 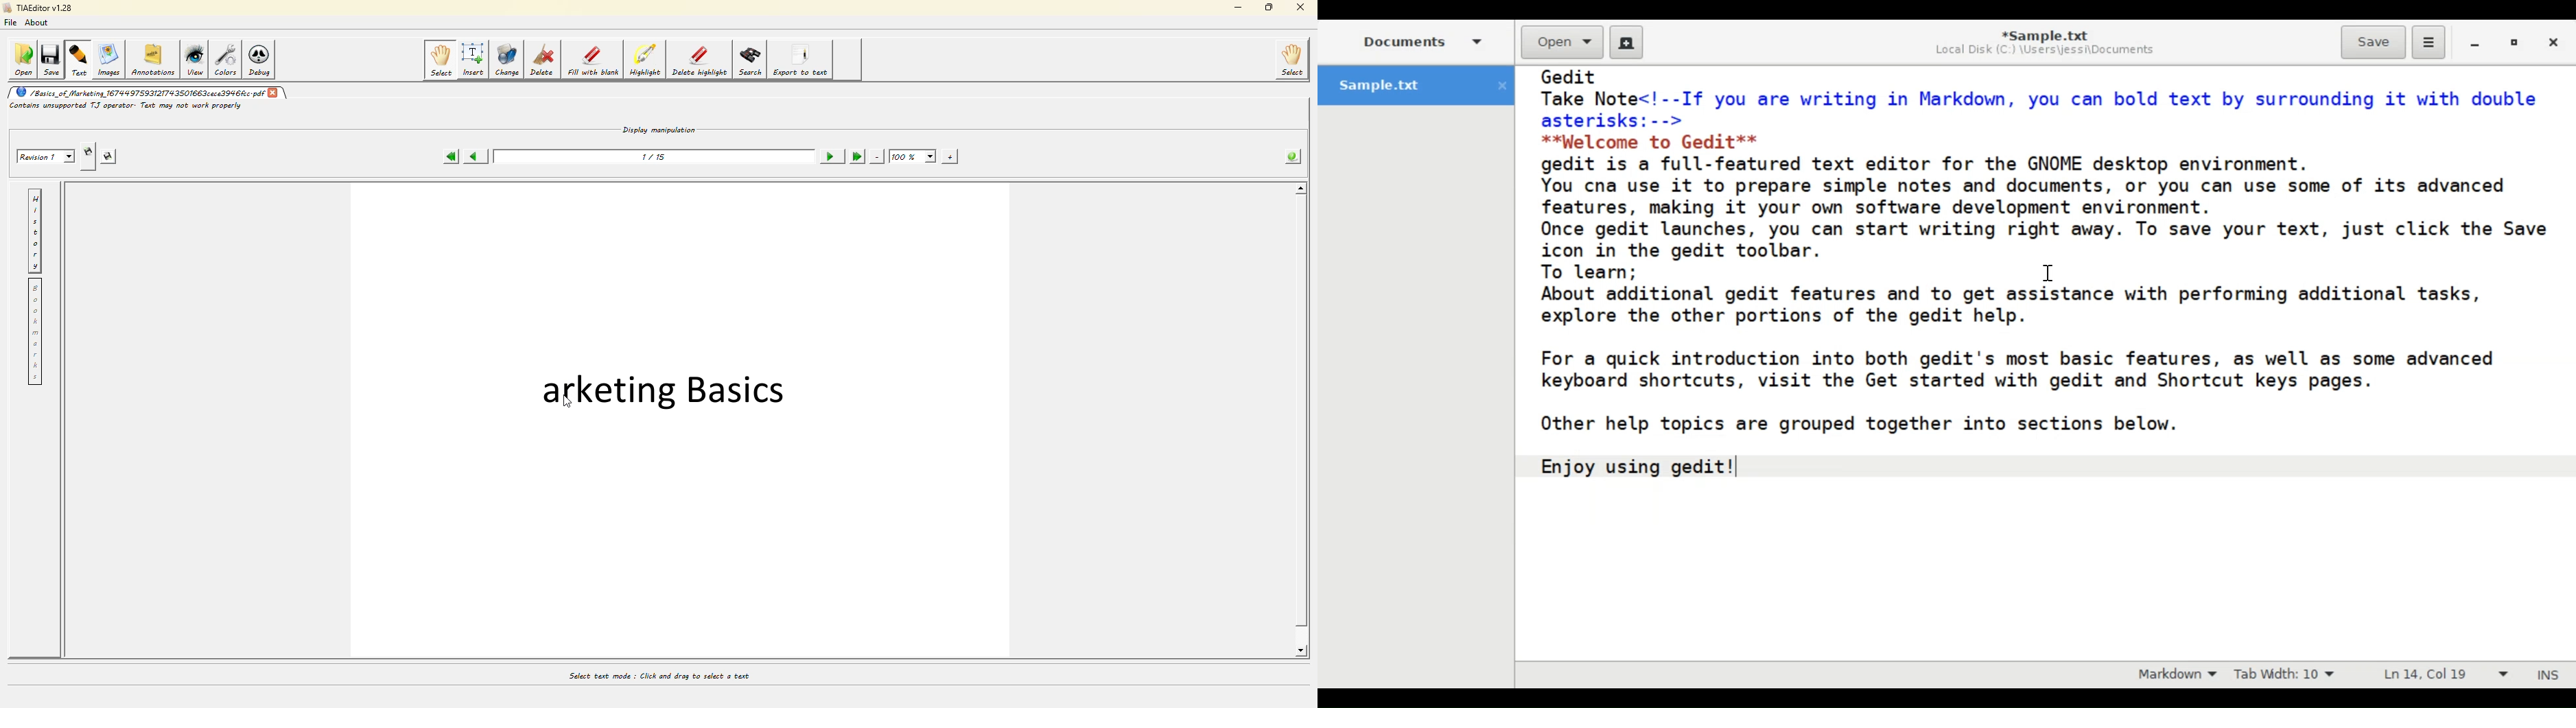 What do you see at coordinates (2373, 43) in the screenshot?
I see `Save` at bounding box center [2373, 43].